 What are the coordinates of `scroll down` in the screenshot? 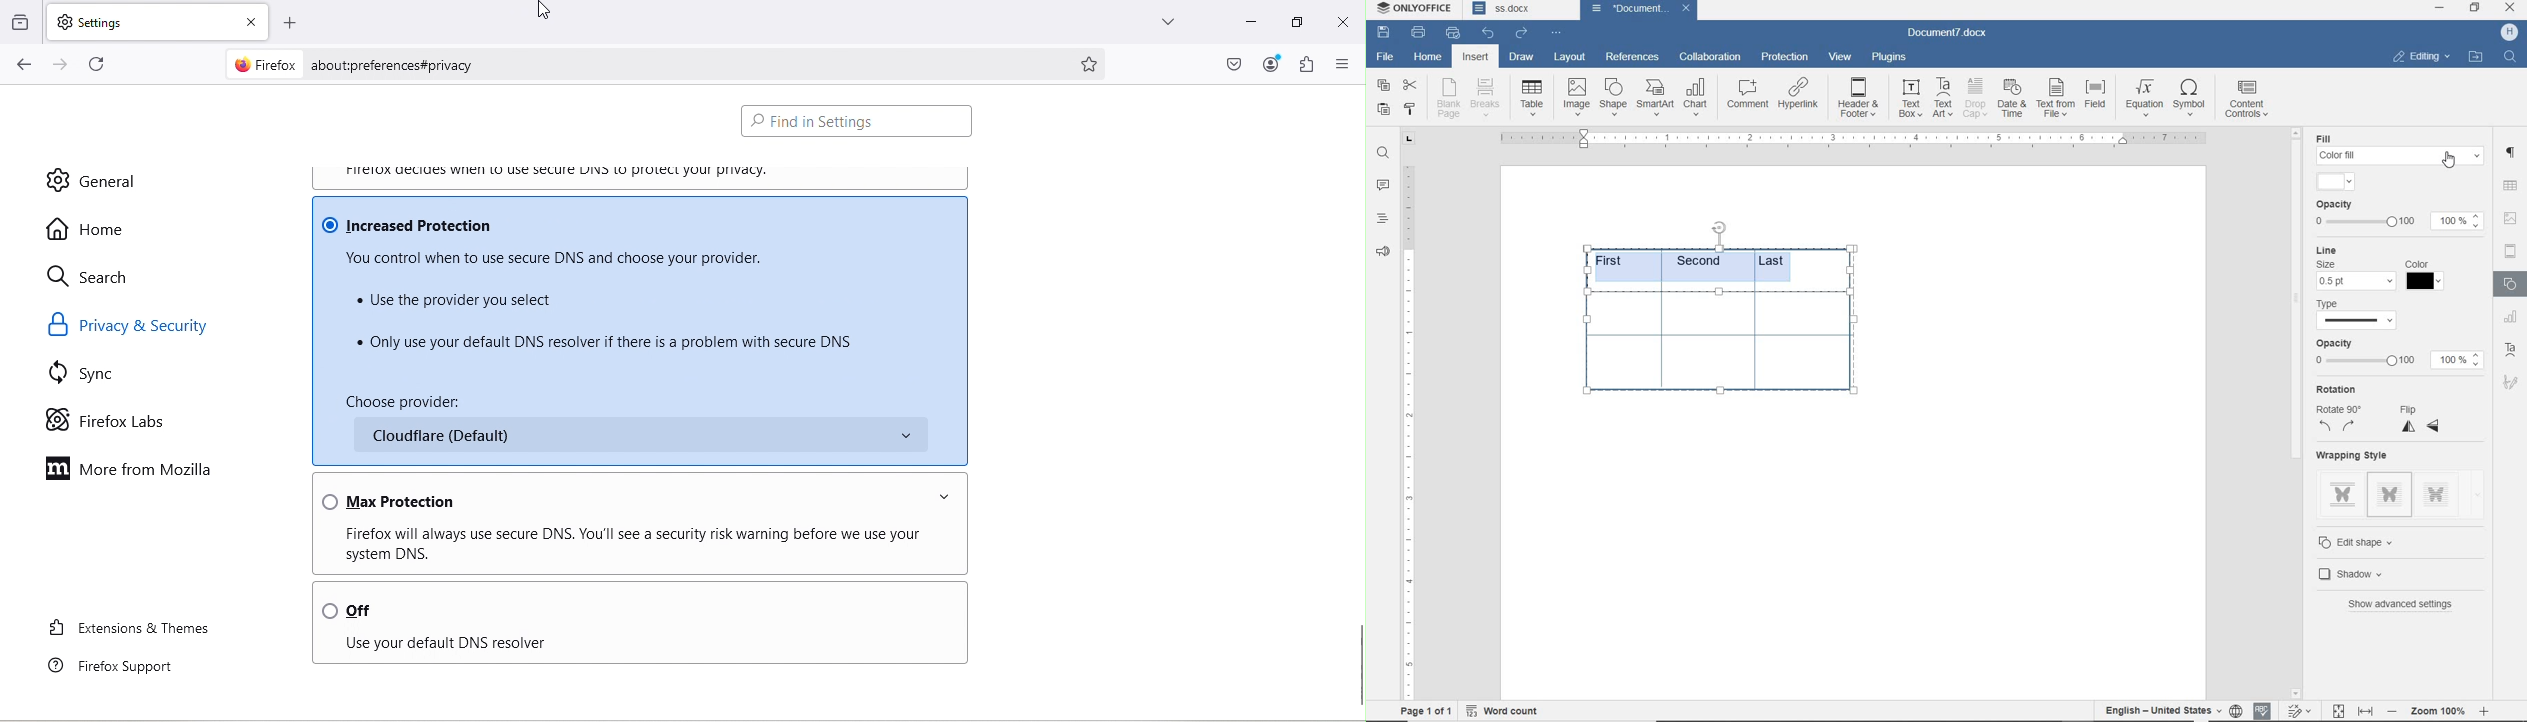 It's located at (2296, 692).